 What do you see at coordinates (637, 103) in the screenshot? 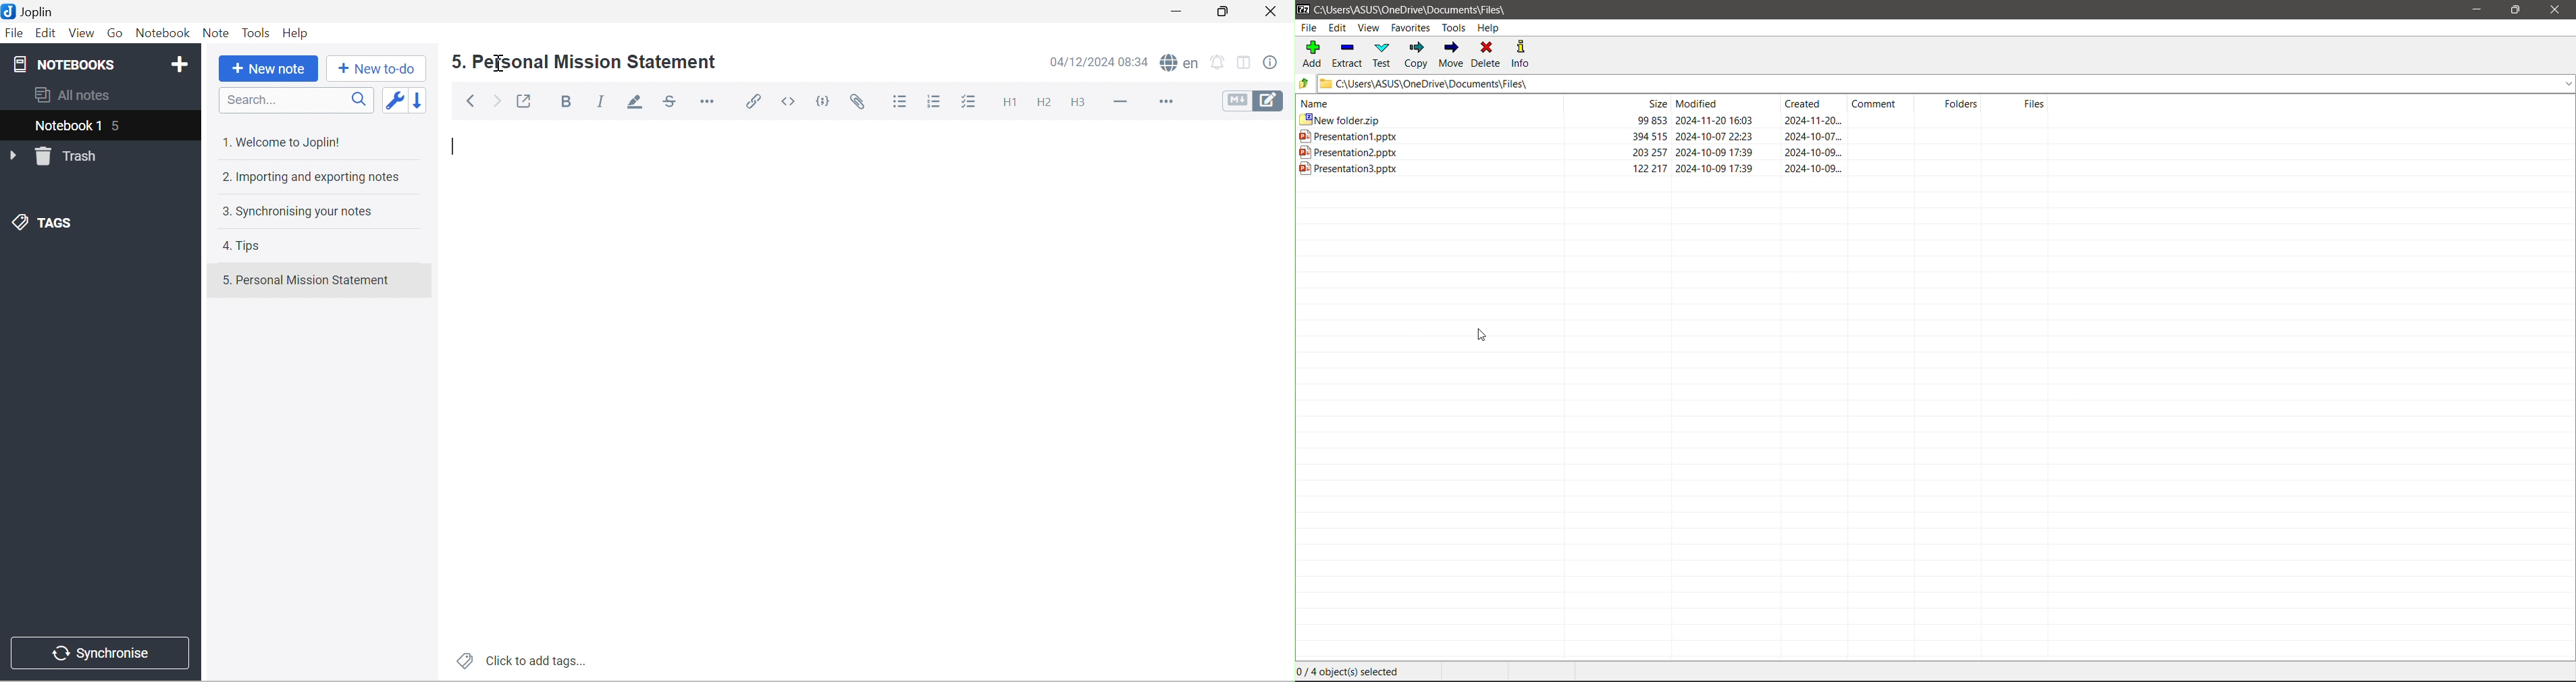
I see `Highlight` at bounding box center [637, 103].